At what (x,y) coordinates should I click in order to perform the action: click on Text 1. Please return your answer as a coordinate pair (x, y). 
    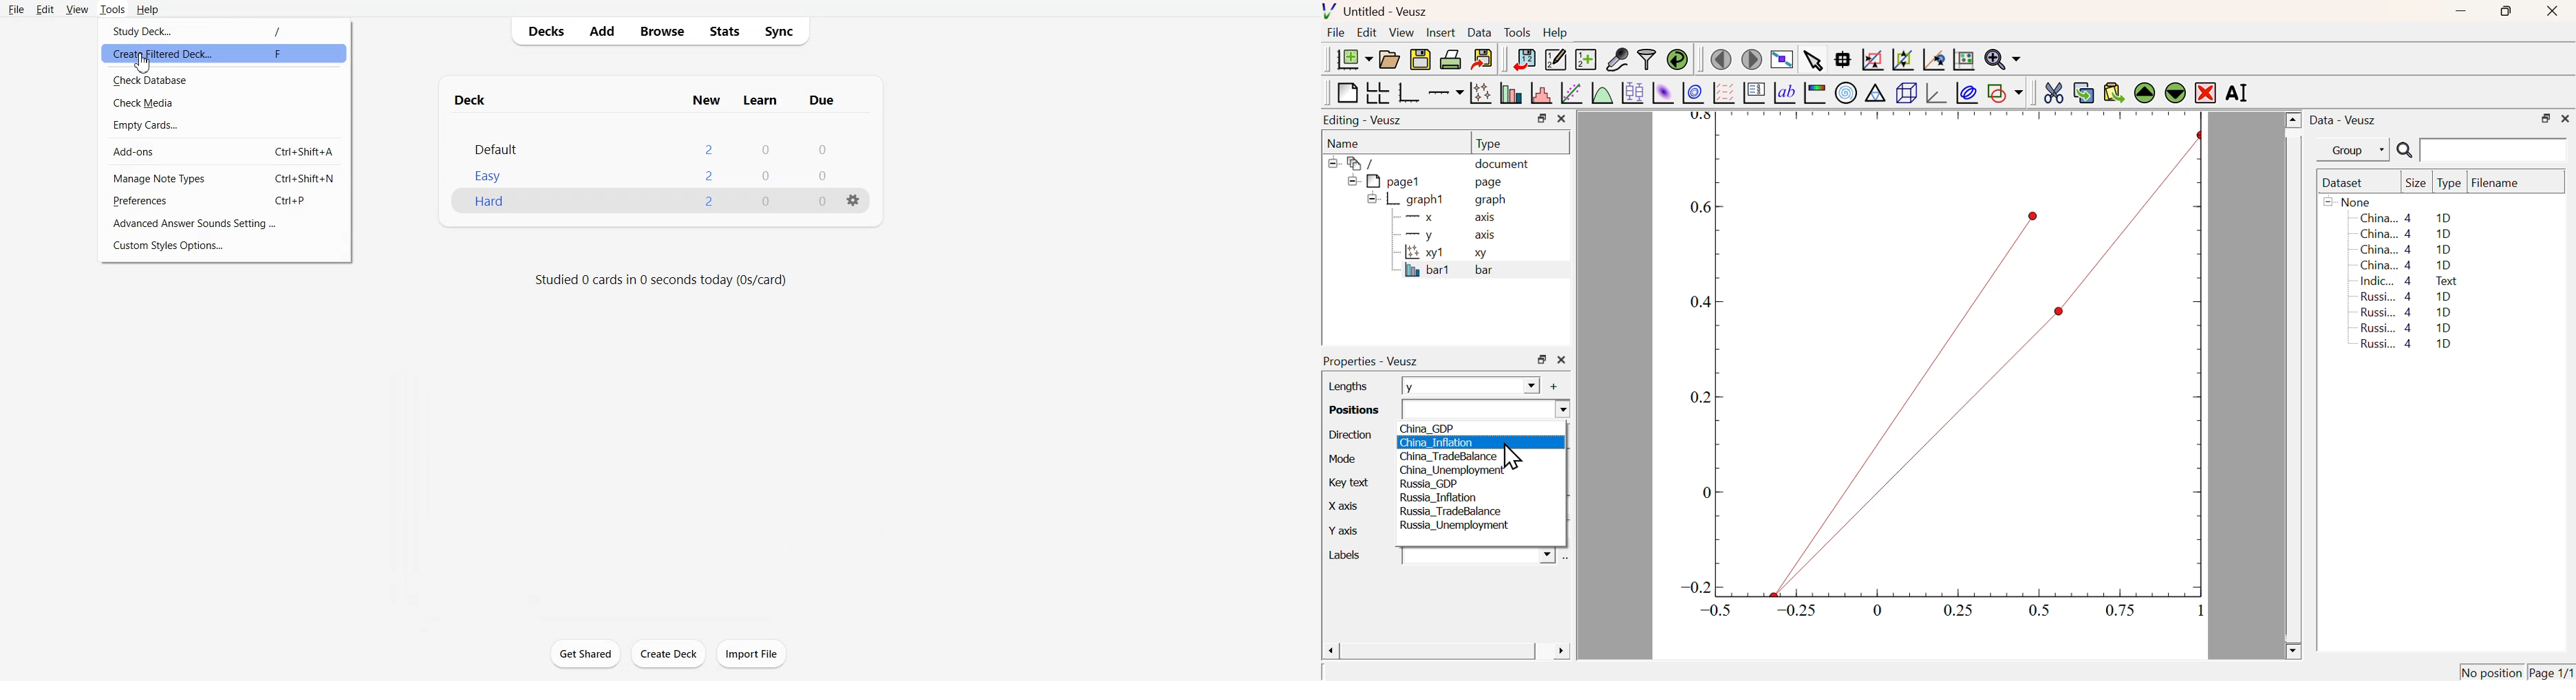
    Looking at the image, I should click on (643, 98).